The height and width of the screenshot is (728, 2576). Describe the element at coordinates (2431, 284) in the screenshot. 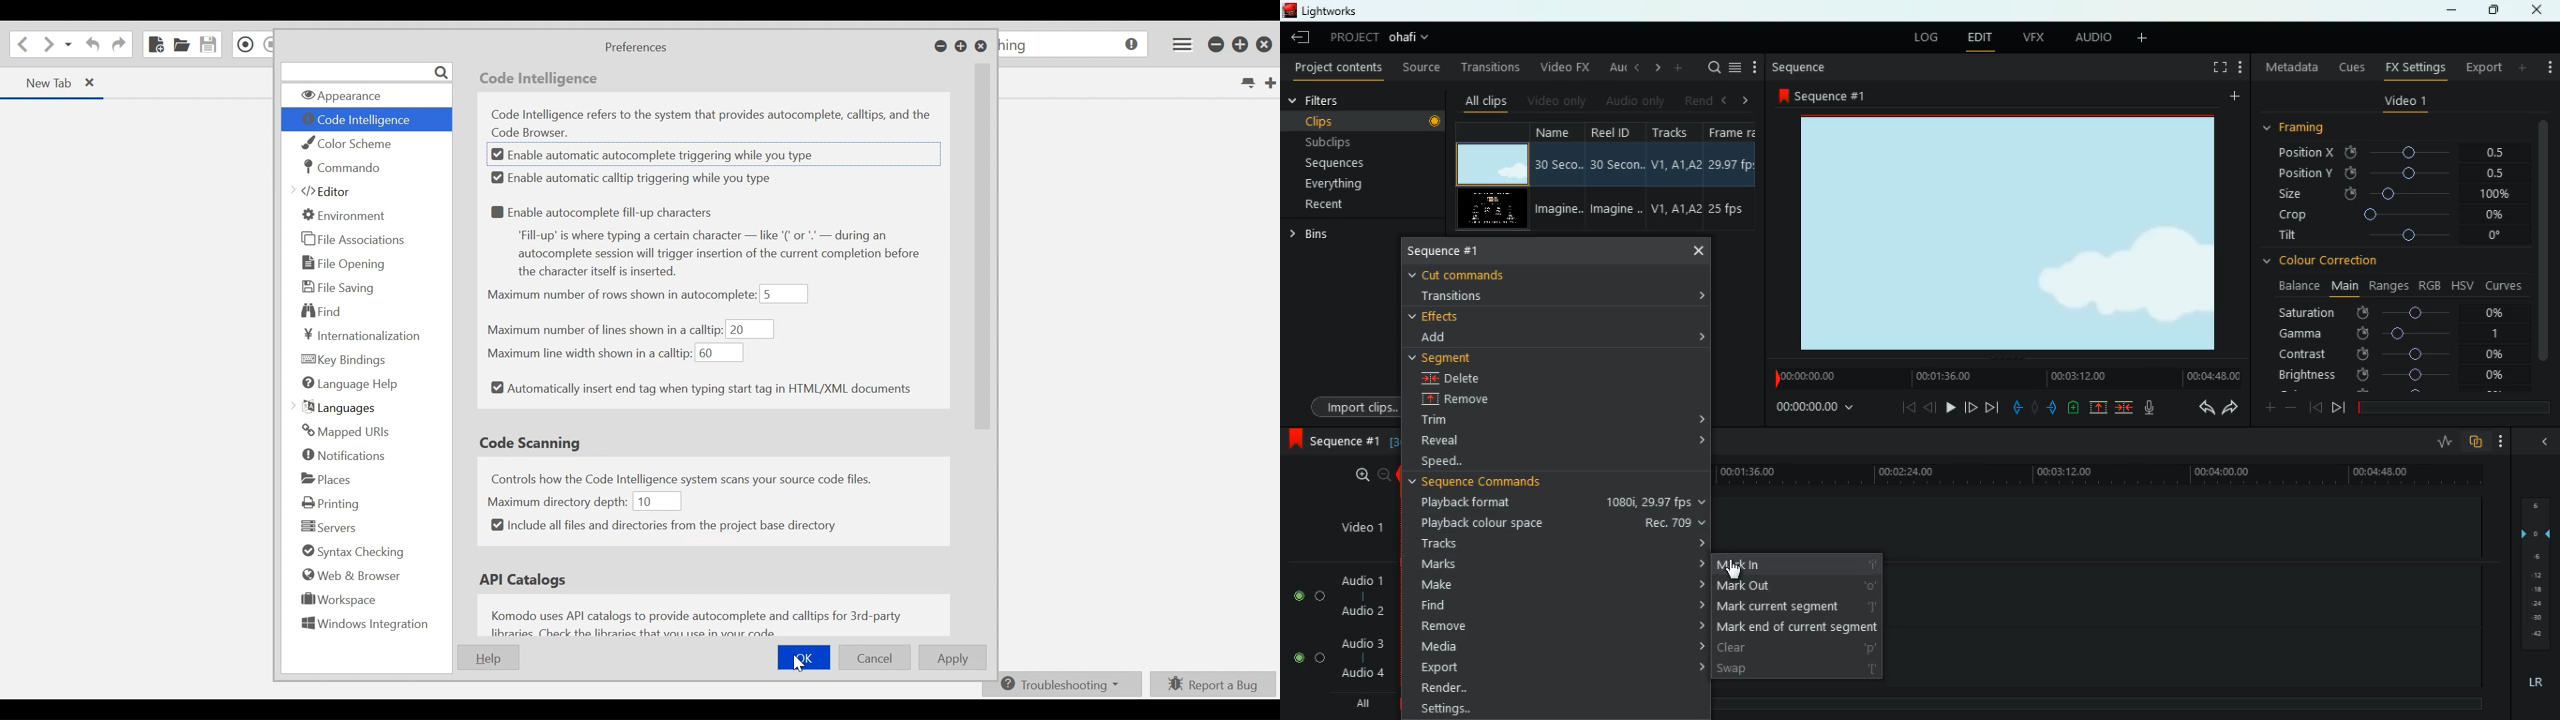

I see `rgb` at that location.